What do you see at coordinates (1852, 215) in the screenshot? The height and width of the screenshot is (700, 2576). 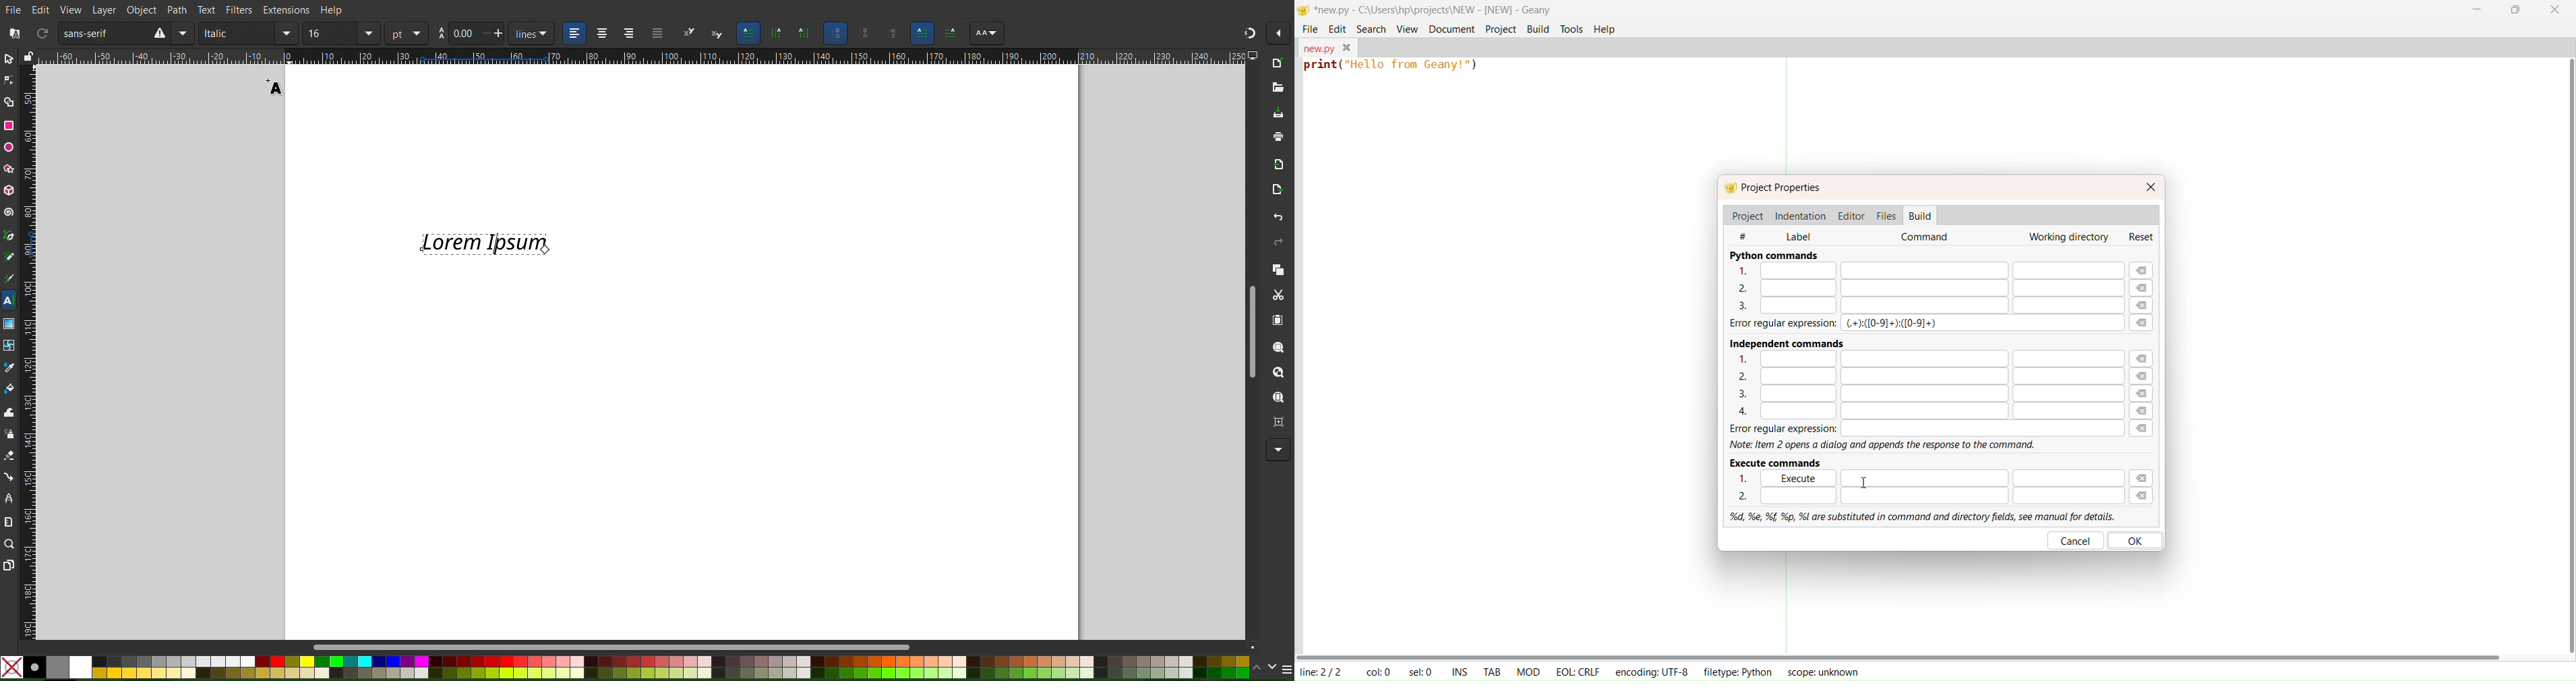 I see `editor` at bounding box center [1852, 215].